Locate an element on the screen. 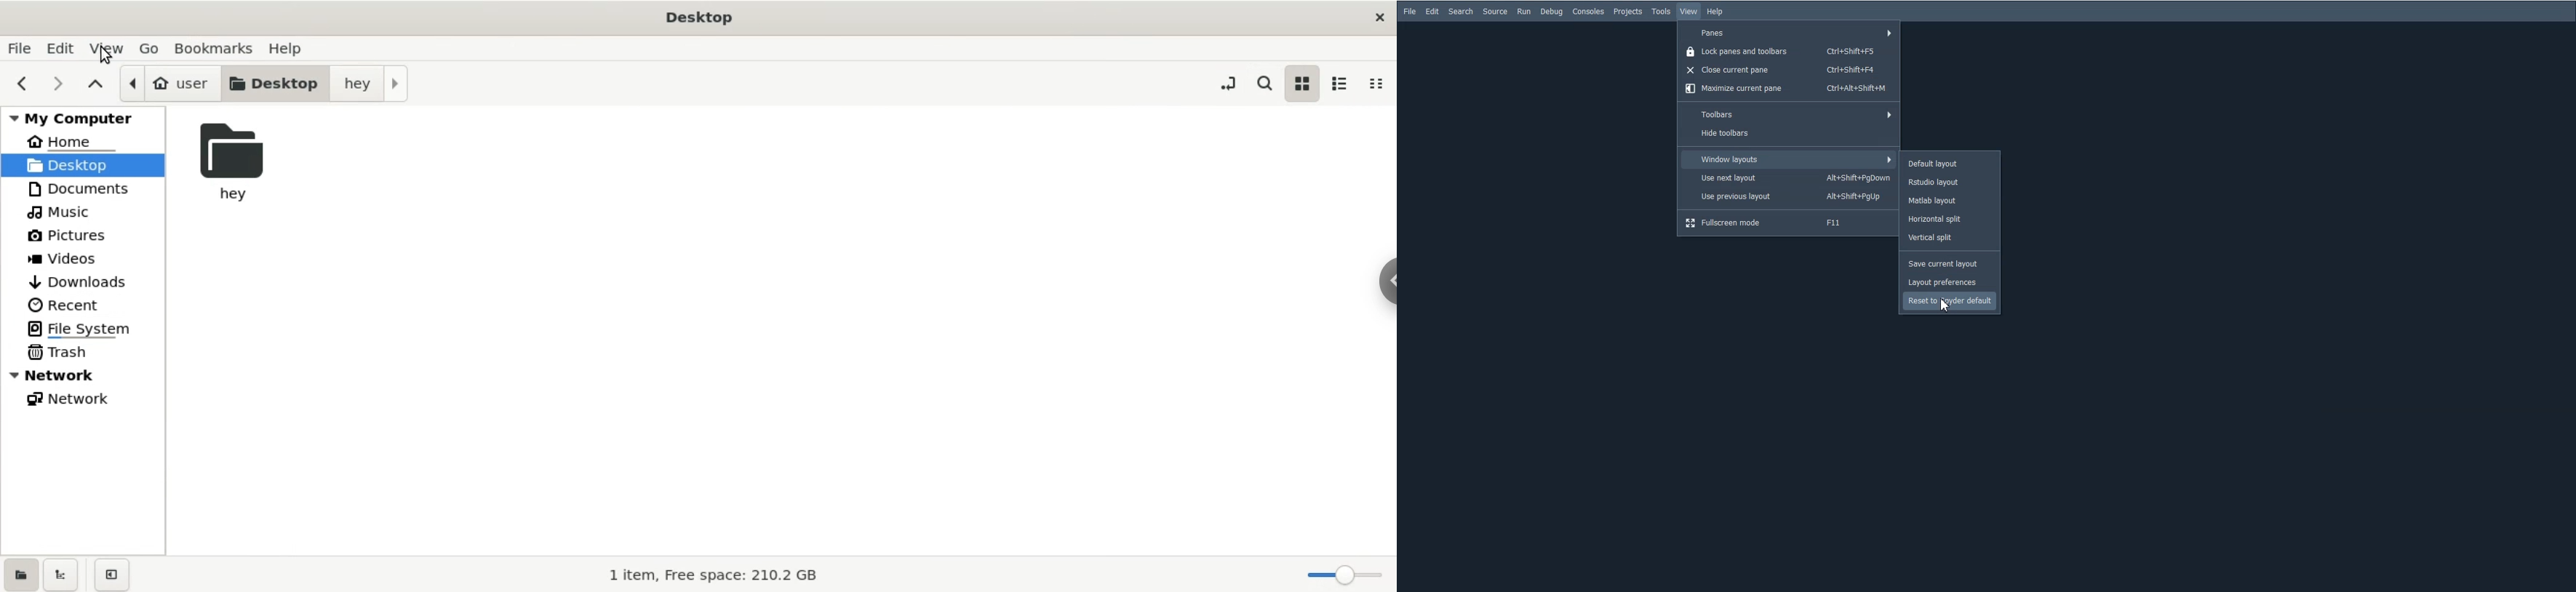  Window layout is located at coordinates (1787, 159).